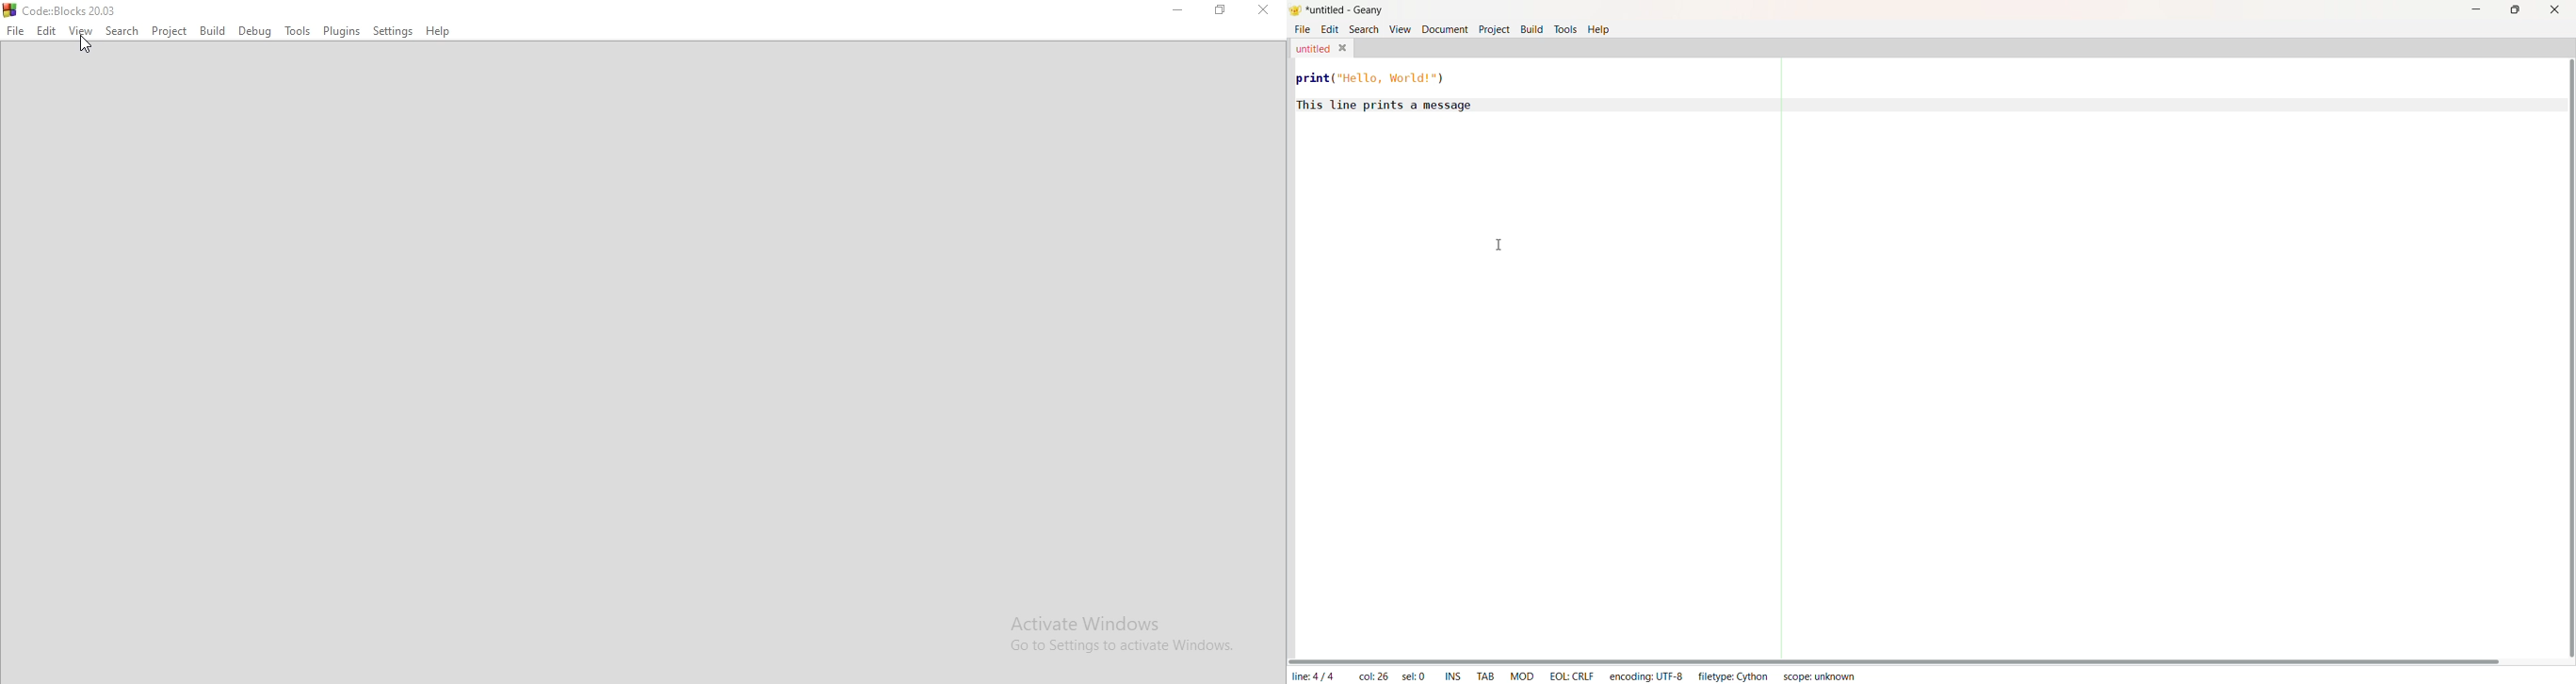  What do you see at coordinates (213, 30) in the screenshot?
I see `Build ` at bounding box center [213, 30].